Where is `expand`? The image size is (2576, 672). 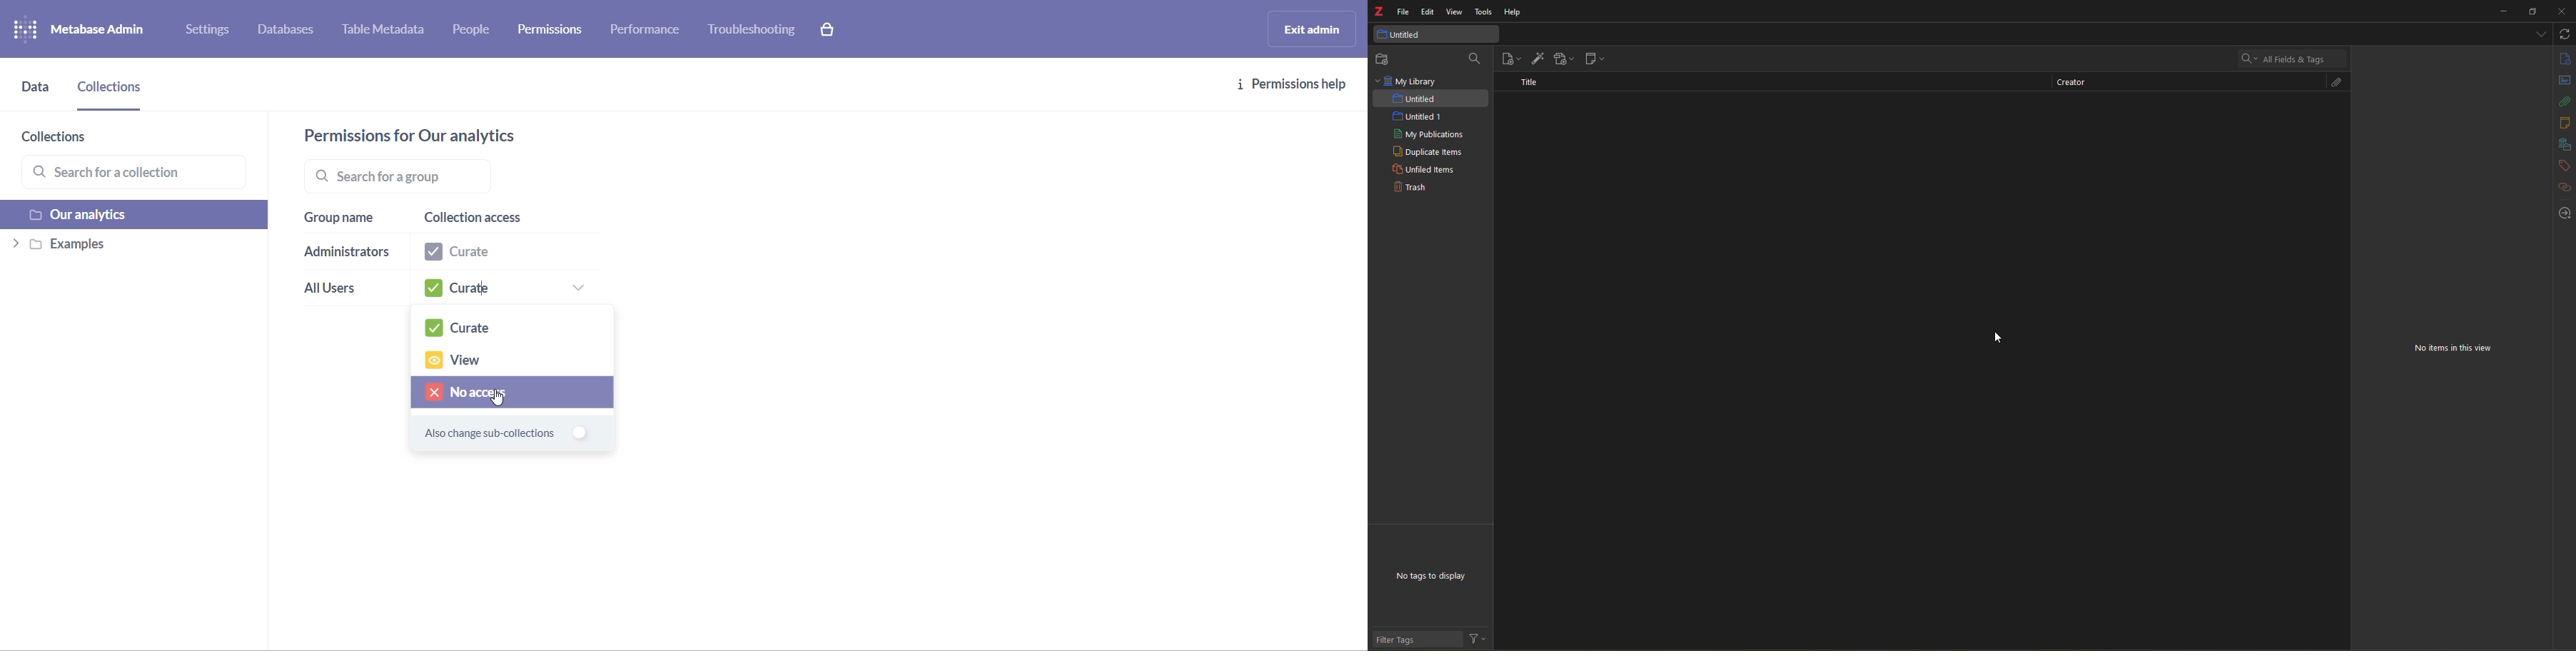
expand is located at coordinates (2544, 145).